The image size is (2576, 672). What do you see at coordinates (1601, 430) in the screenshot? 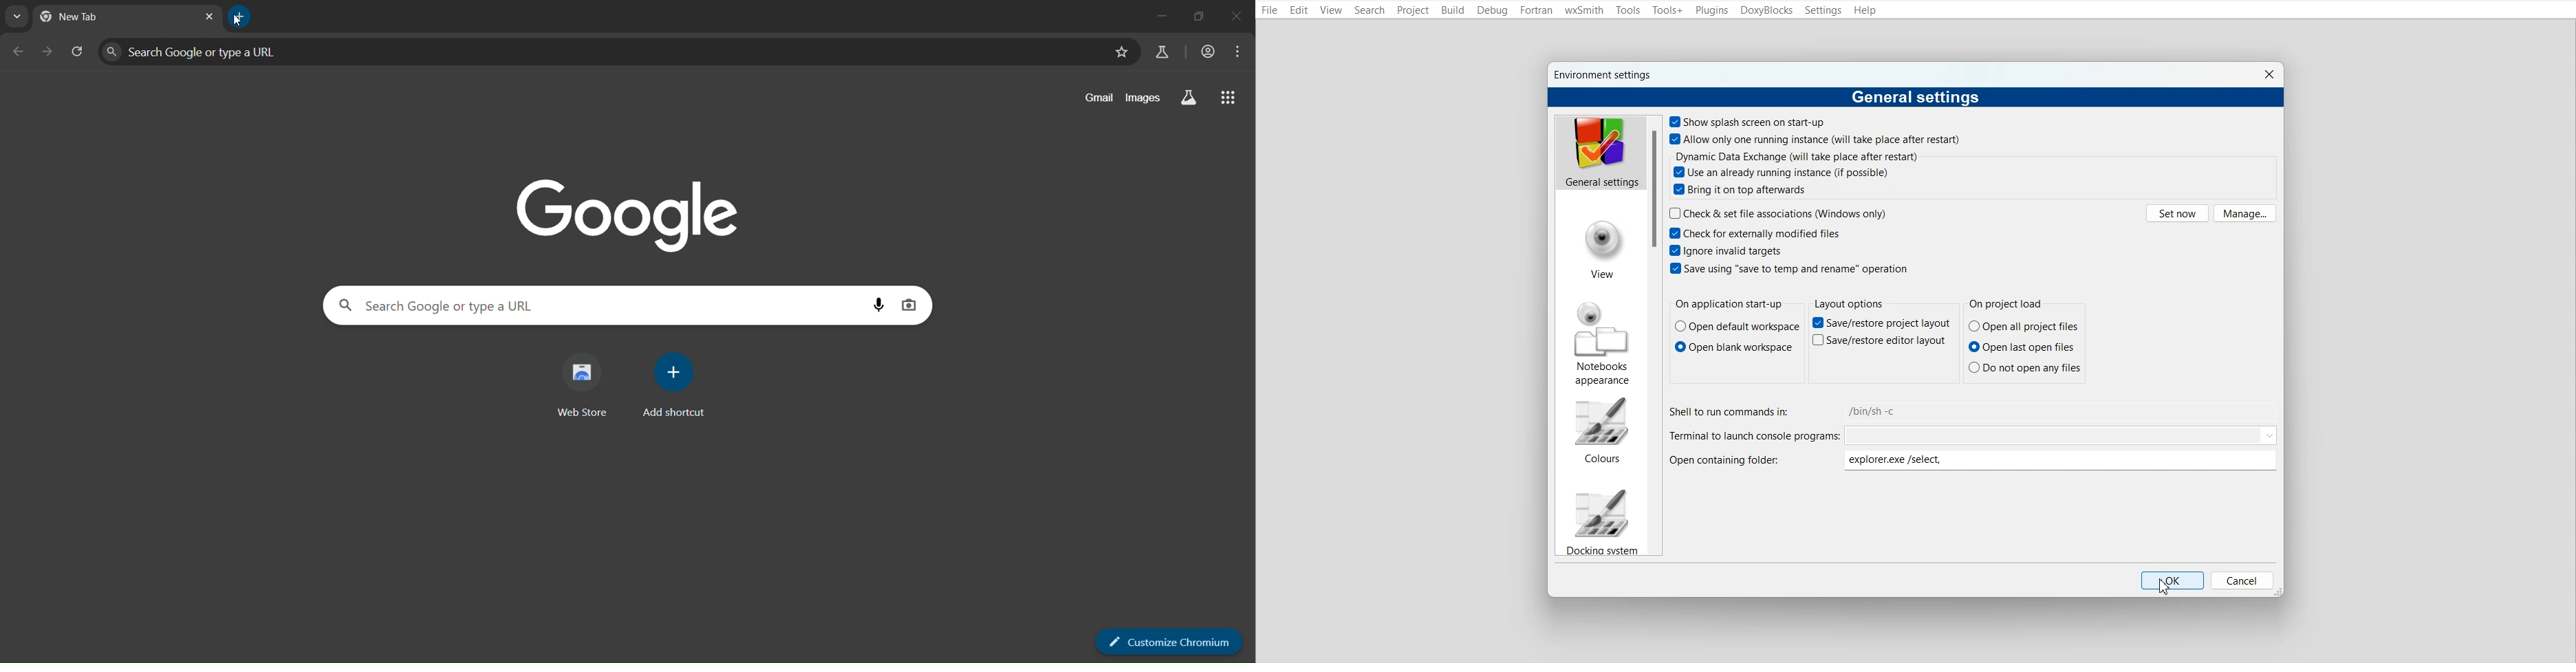
I see `Colors` at bounding box center [1601, 430].